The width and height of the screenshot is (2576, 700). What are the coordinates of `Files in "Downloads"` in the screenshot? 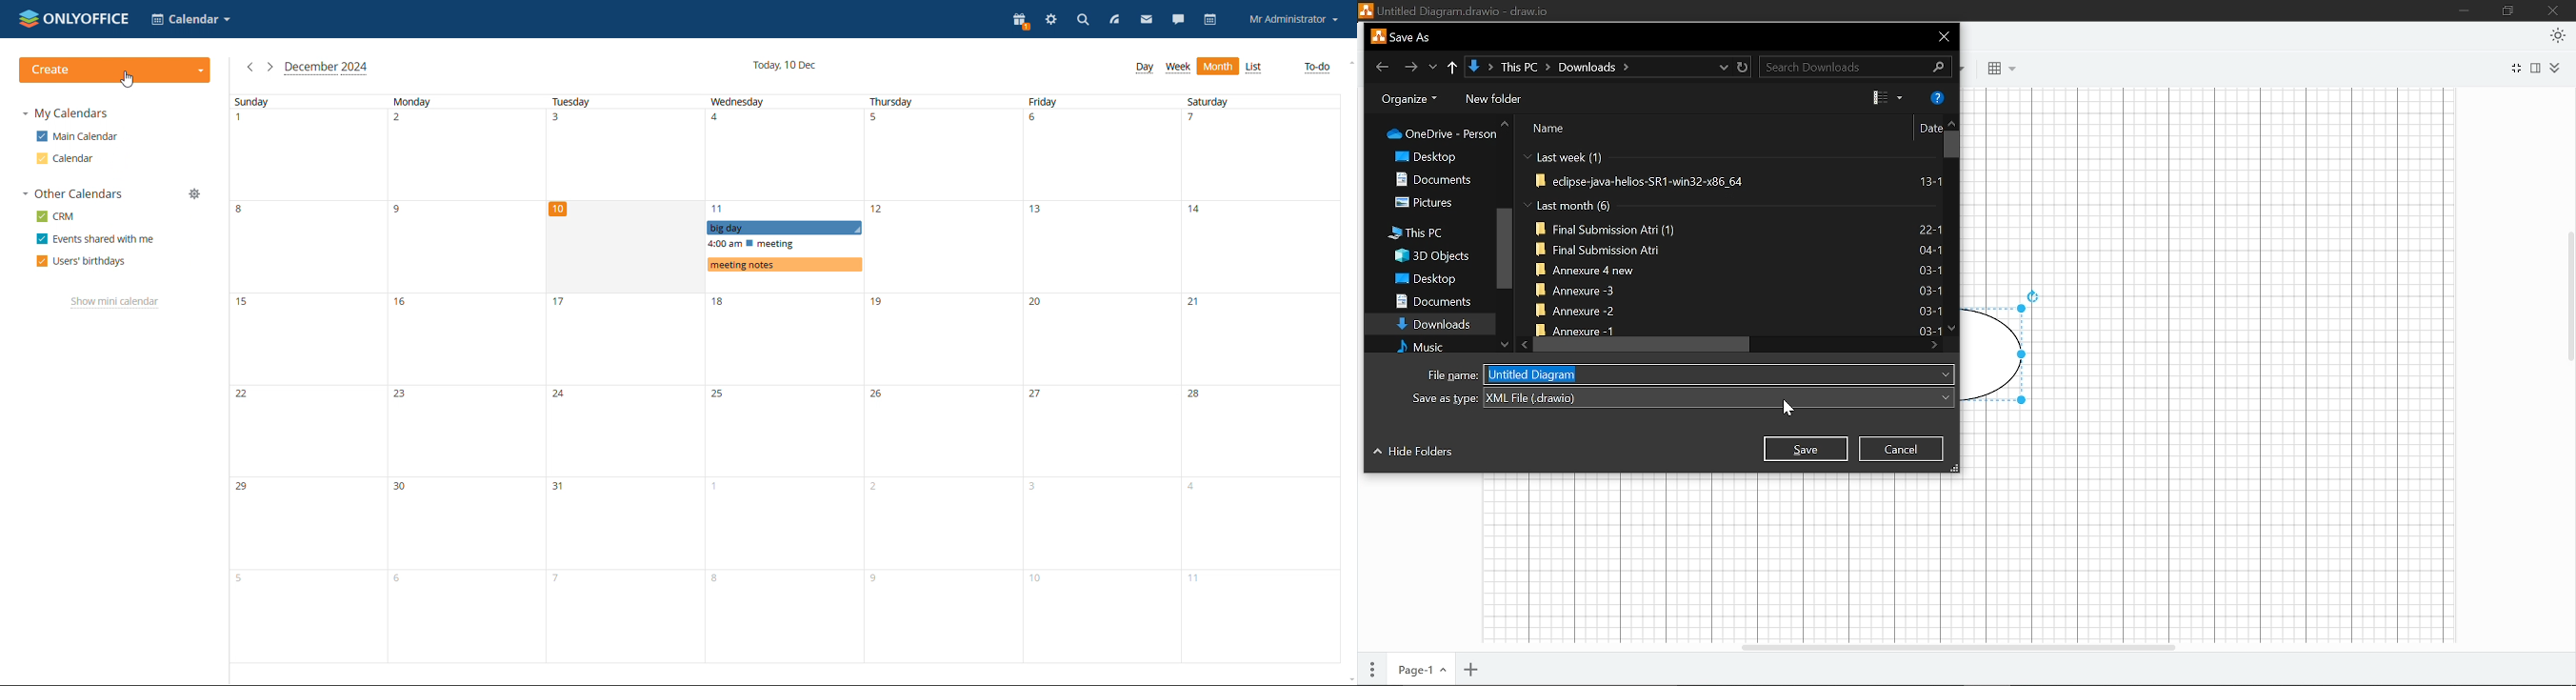 It's located at (1729, 241).